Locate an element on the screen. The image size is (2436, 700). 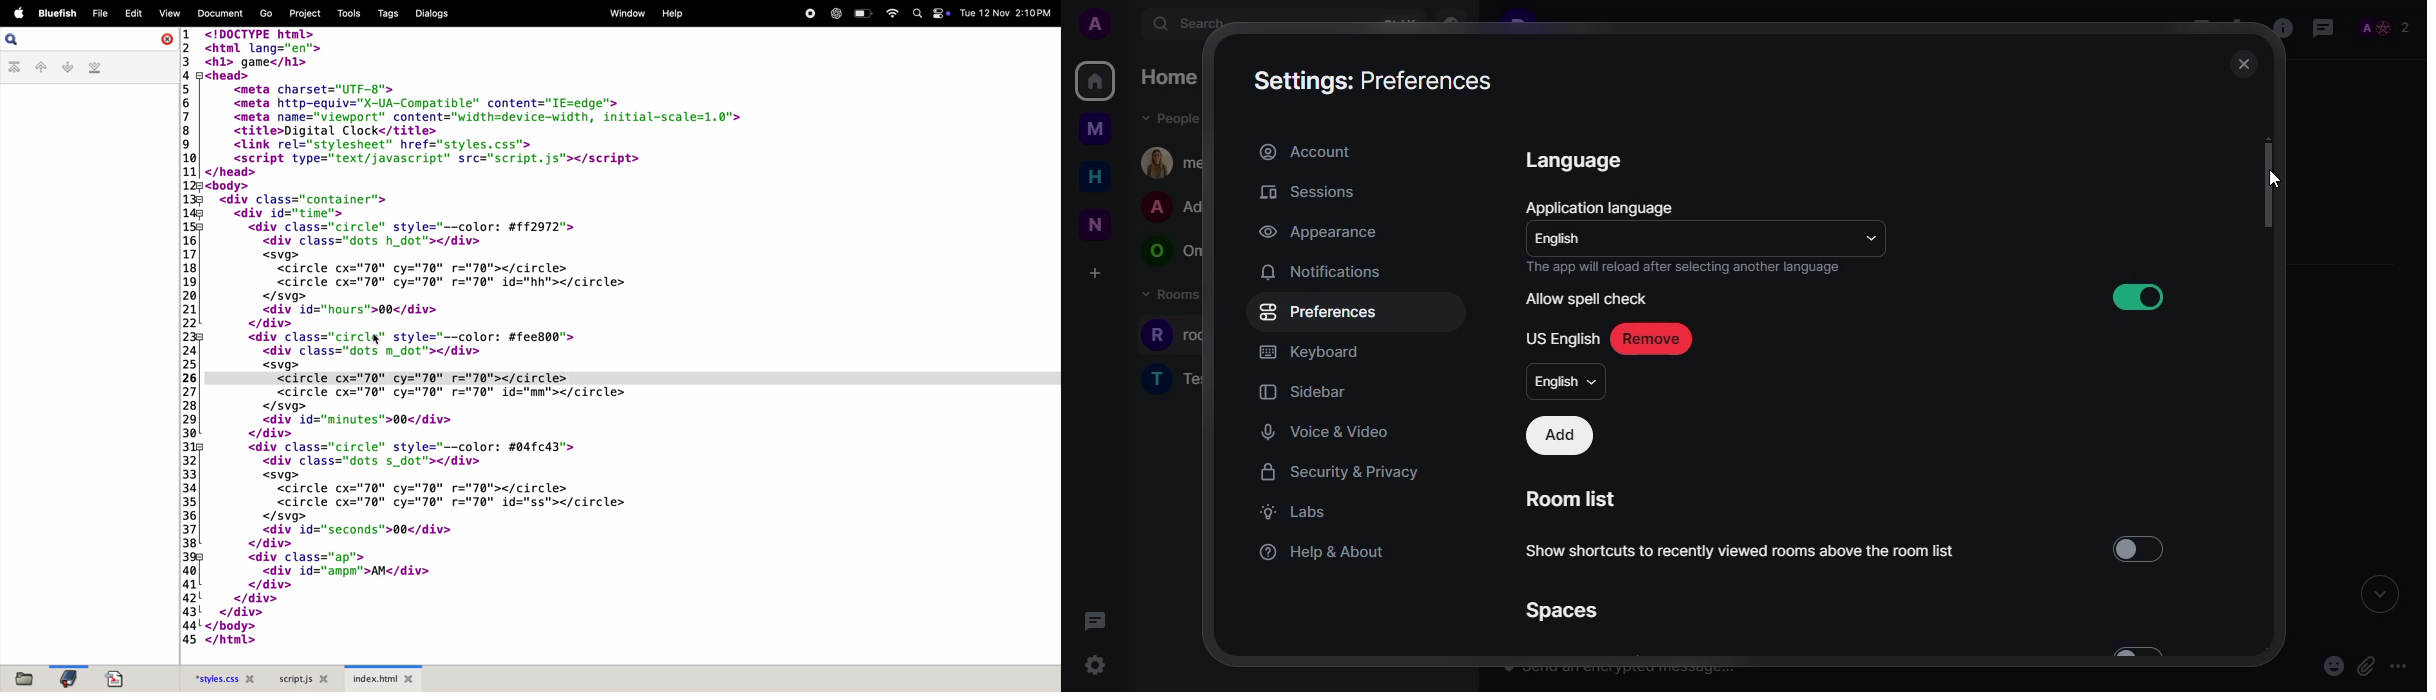
room is located at coordinates (1176, 377).